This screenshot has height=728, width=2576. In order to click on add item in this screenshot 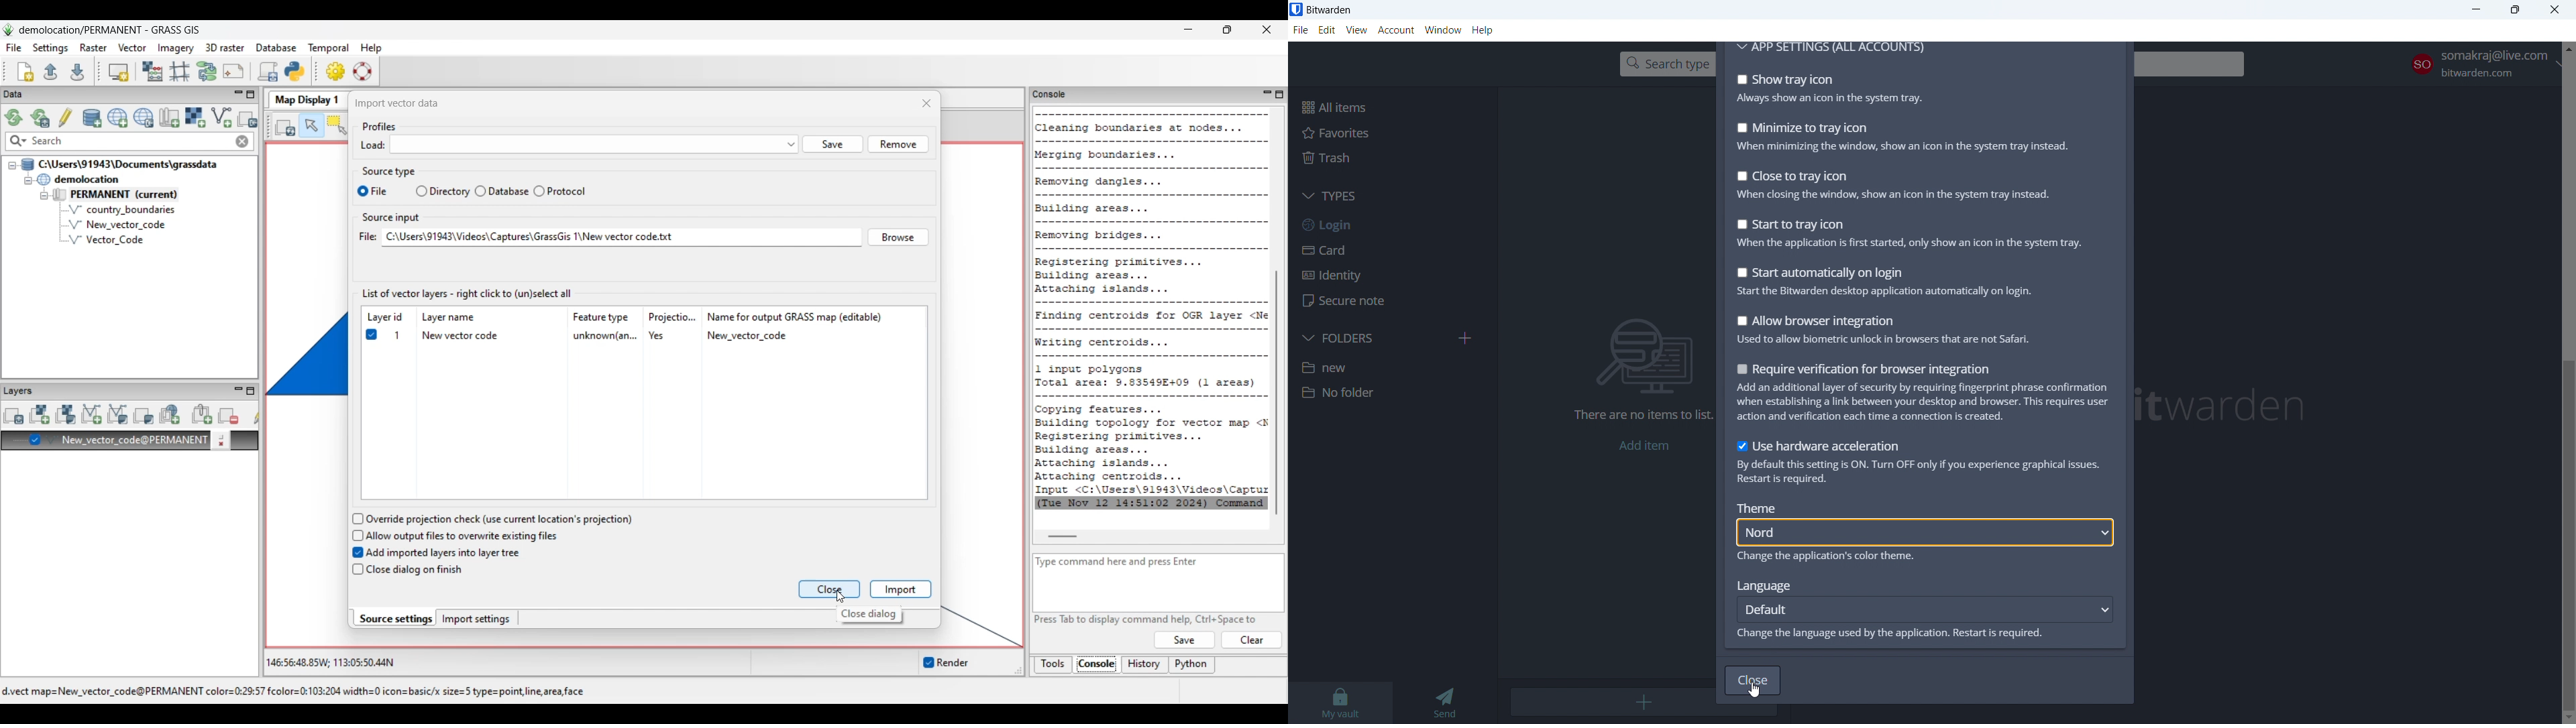, I will do `click(1611, 701)`.